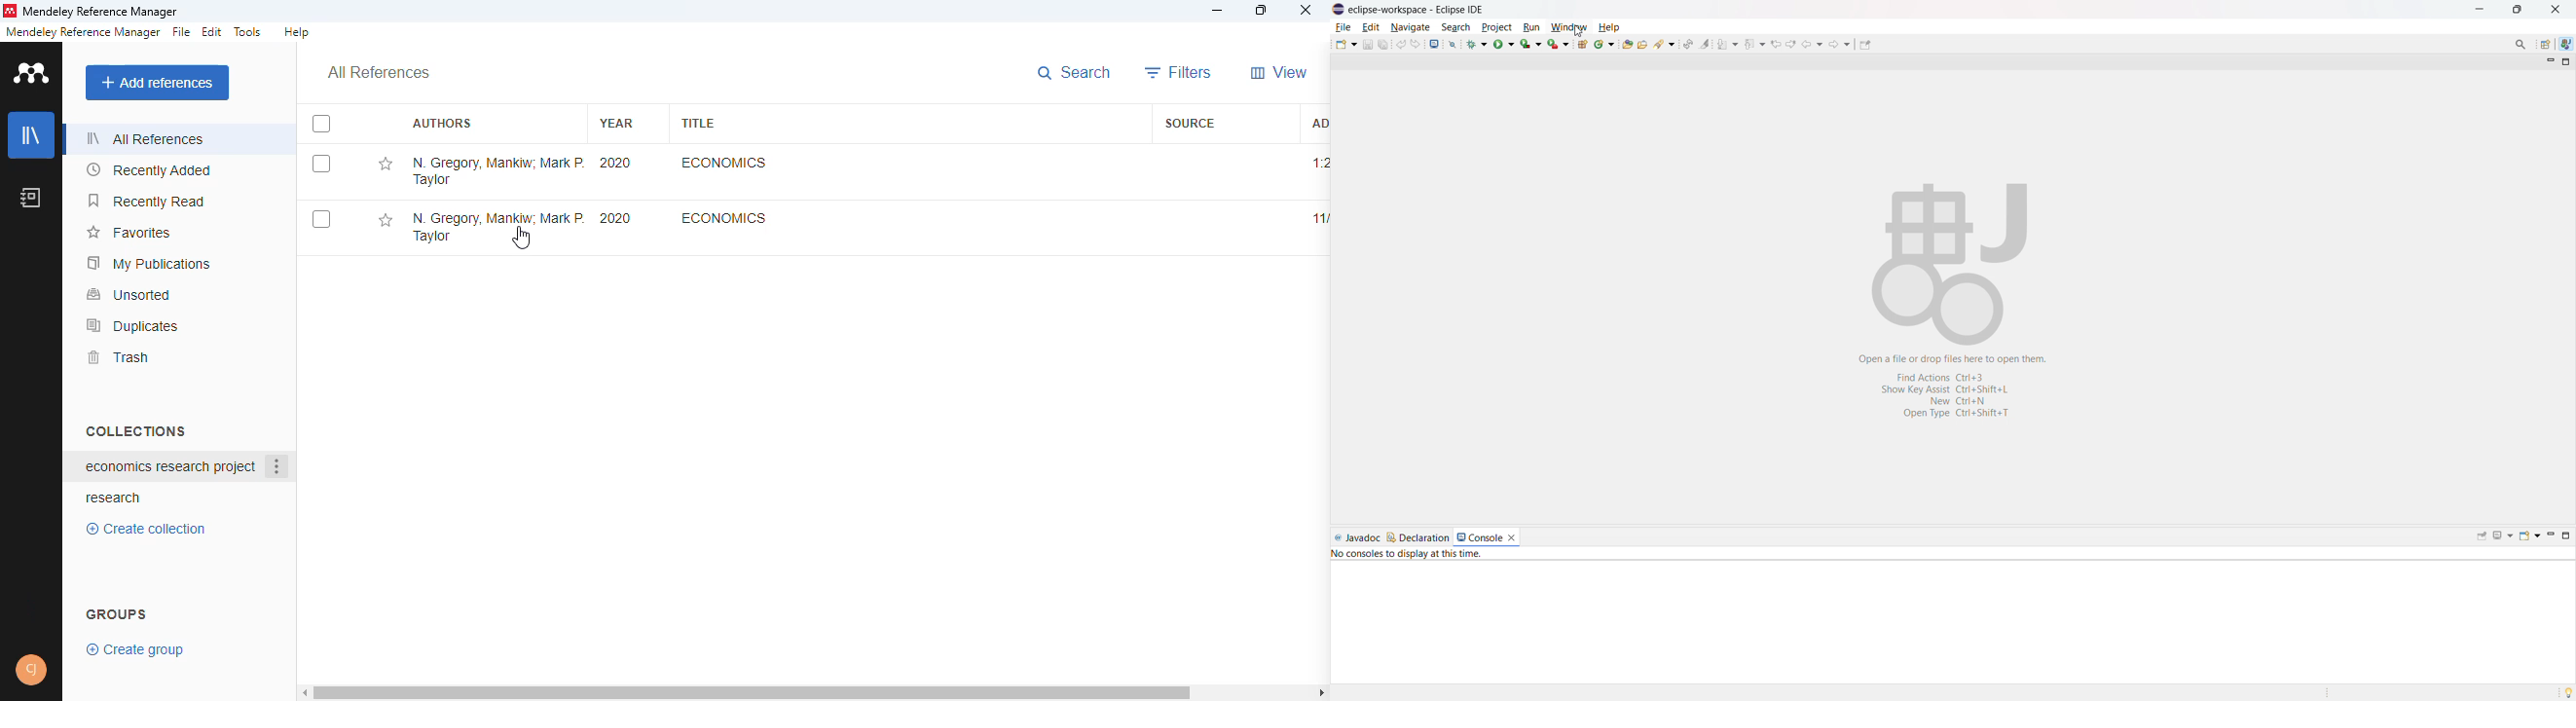  I want to click on all references, so click(379, 73).